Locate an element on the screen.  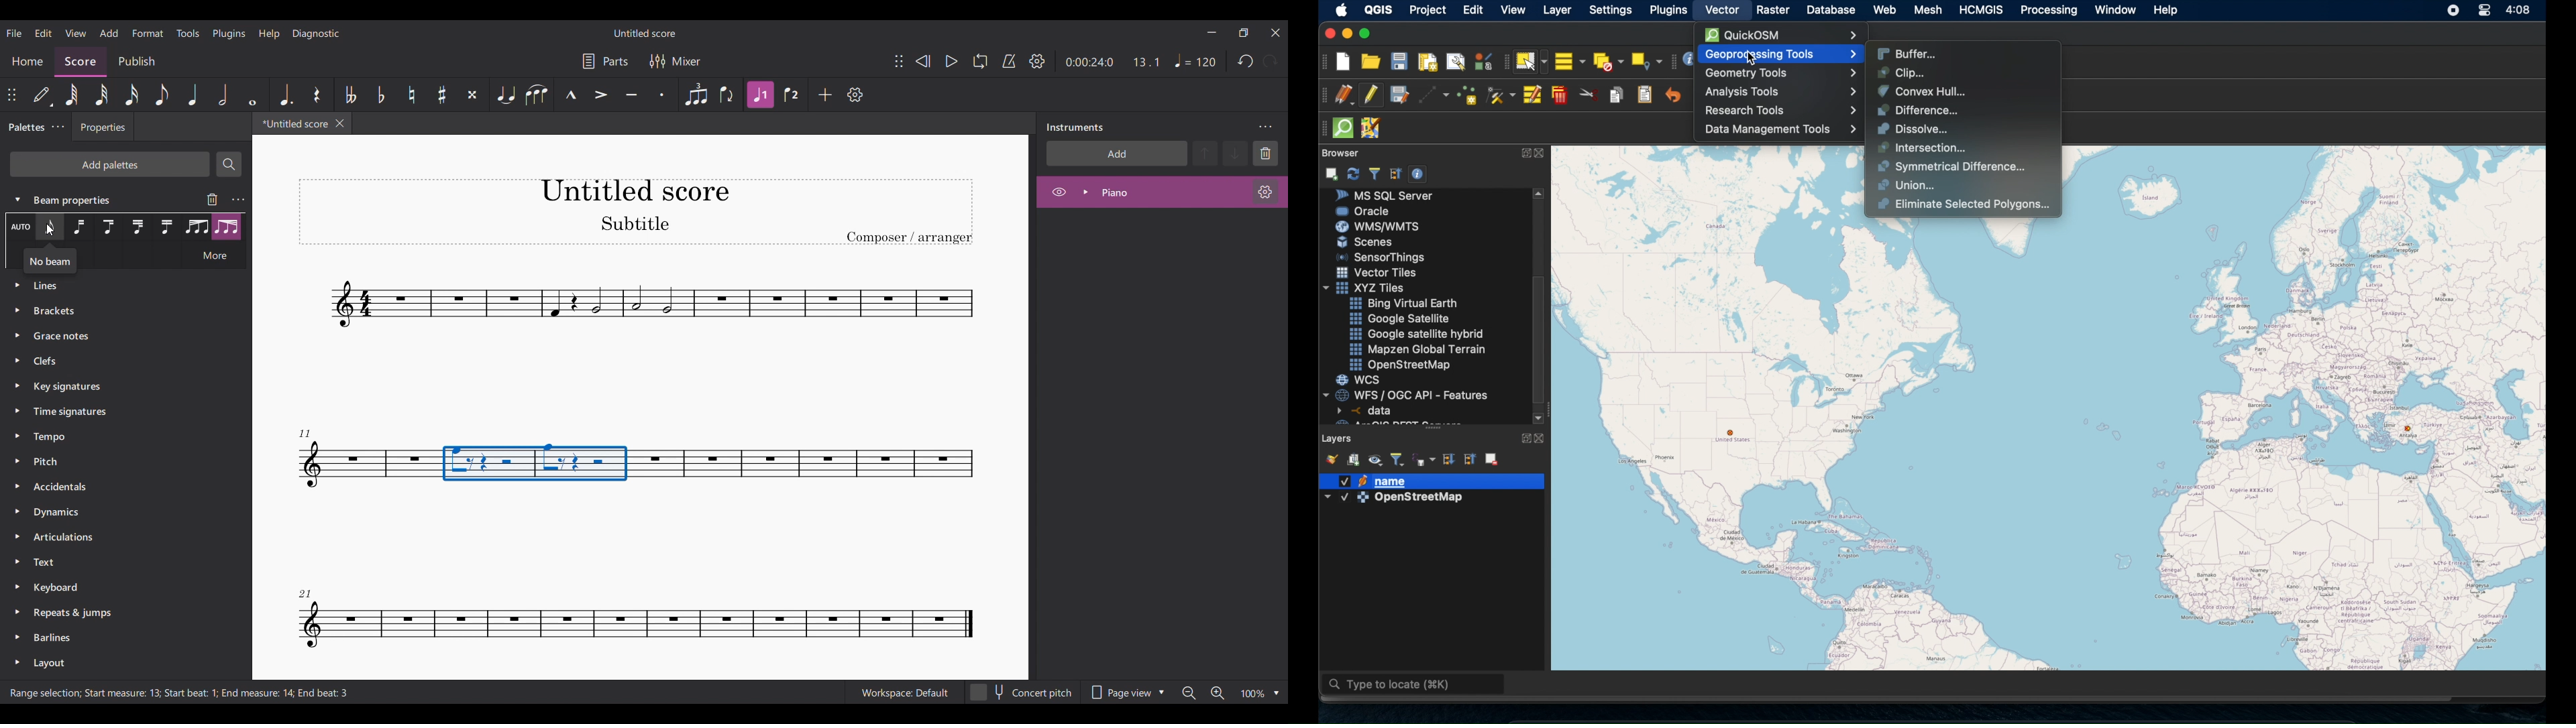
Delete is located at coordinates (212, 199).